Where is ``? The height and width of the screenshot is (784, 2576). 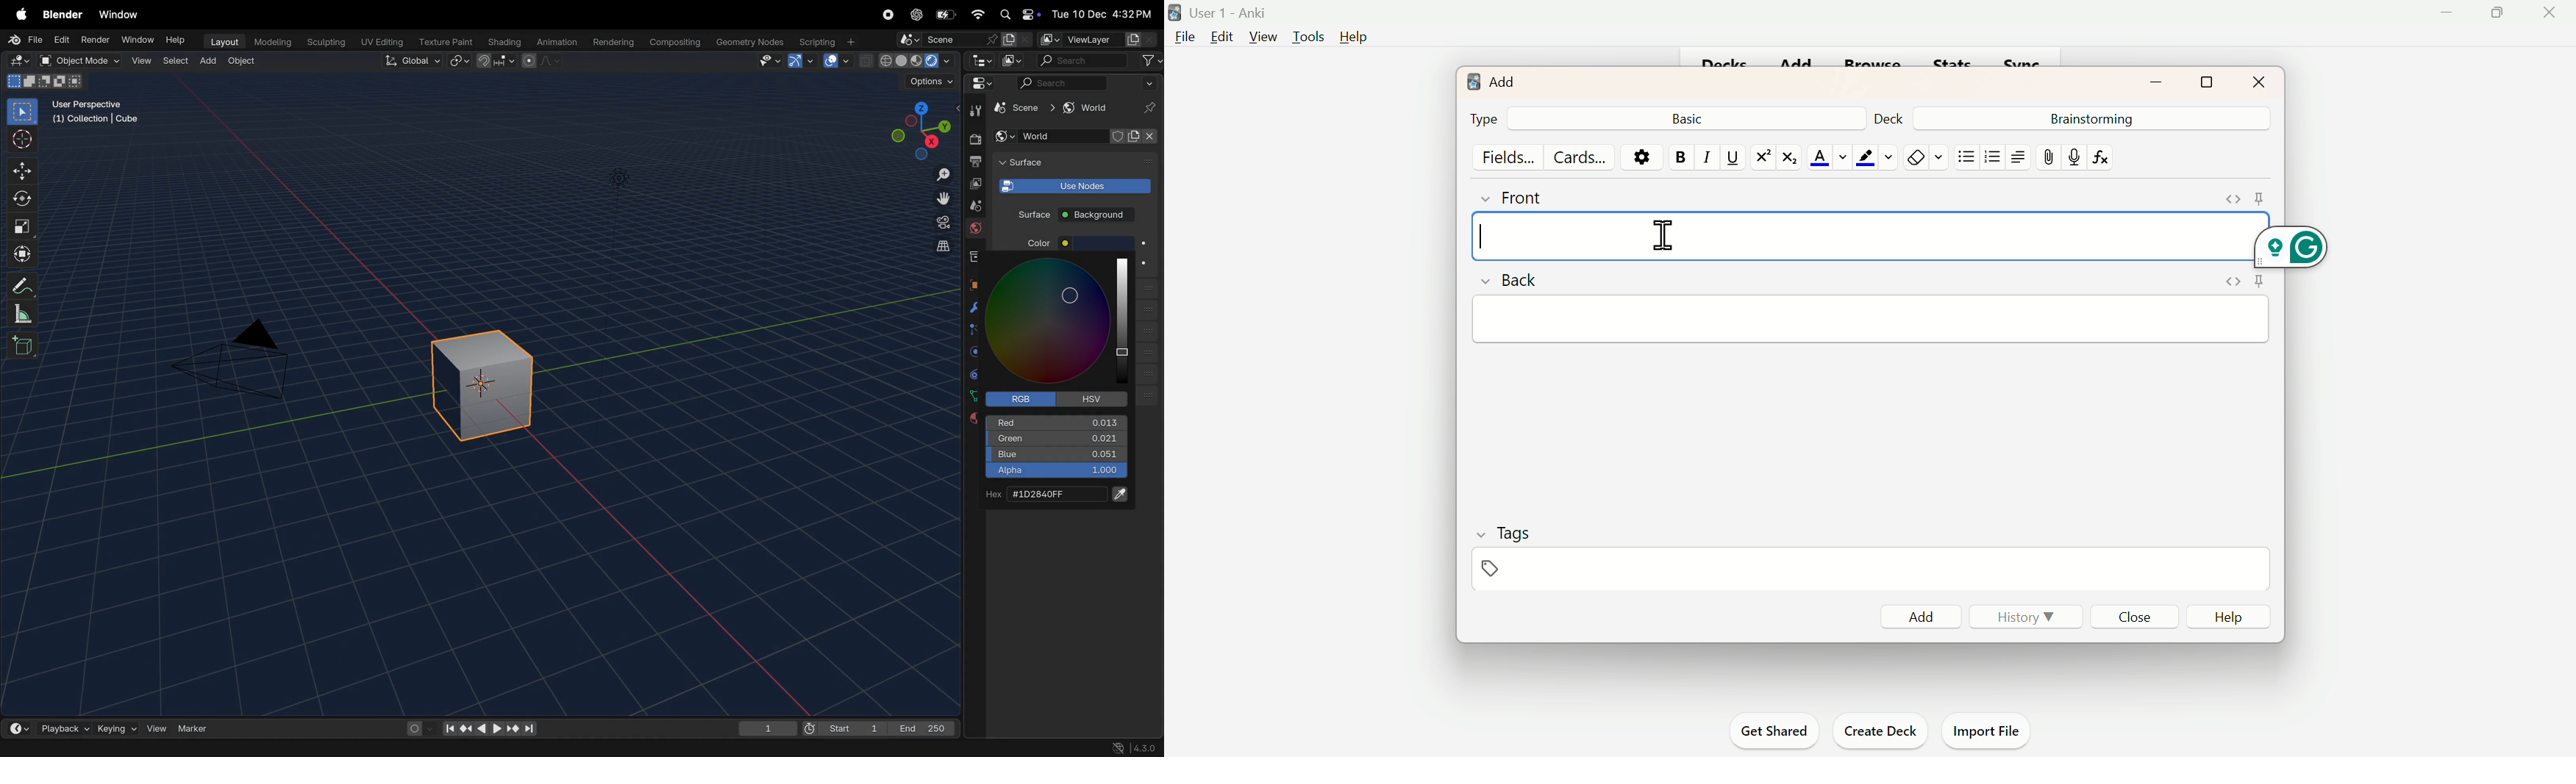
 is located at coordinates (2045, 156).